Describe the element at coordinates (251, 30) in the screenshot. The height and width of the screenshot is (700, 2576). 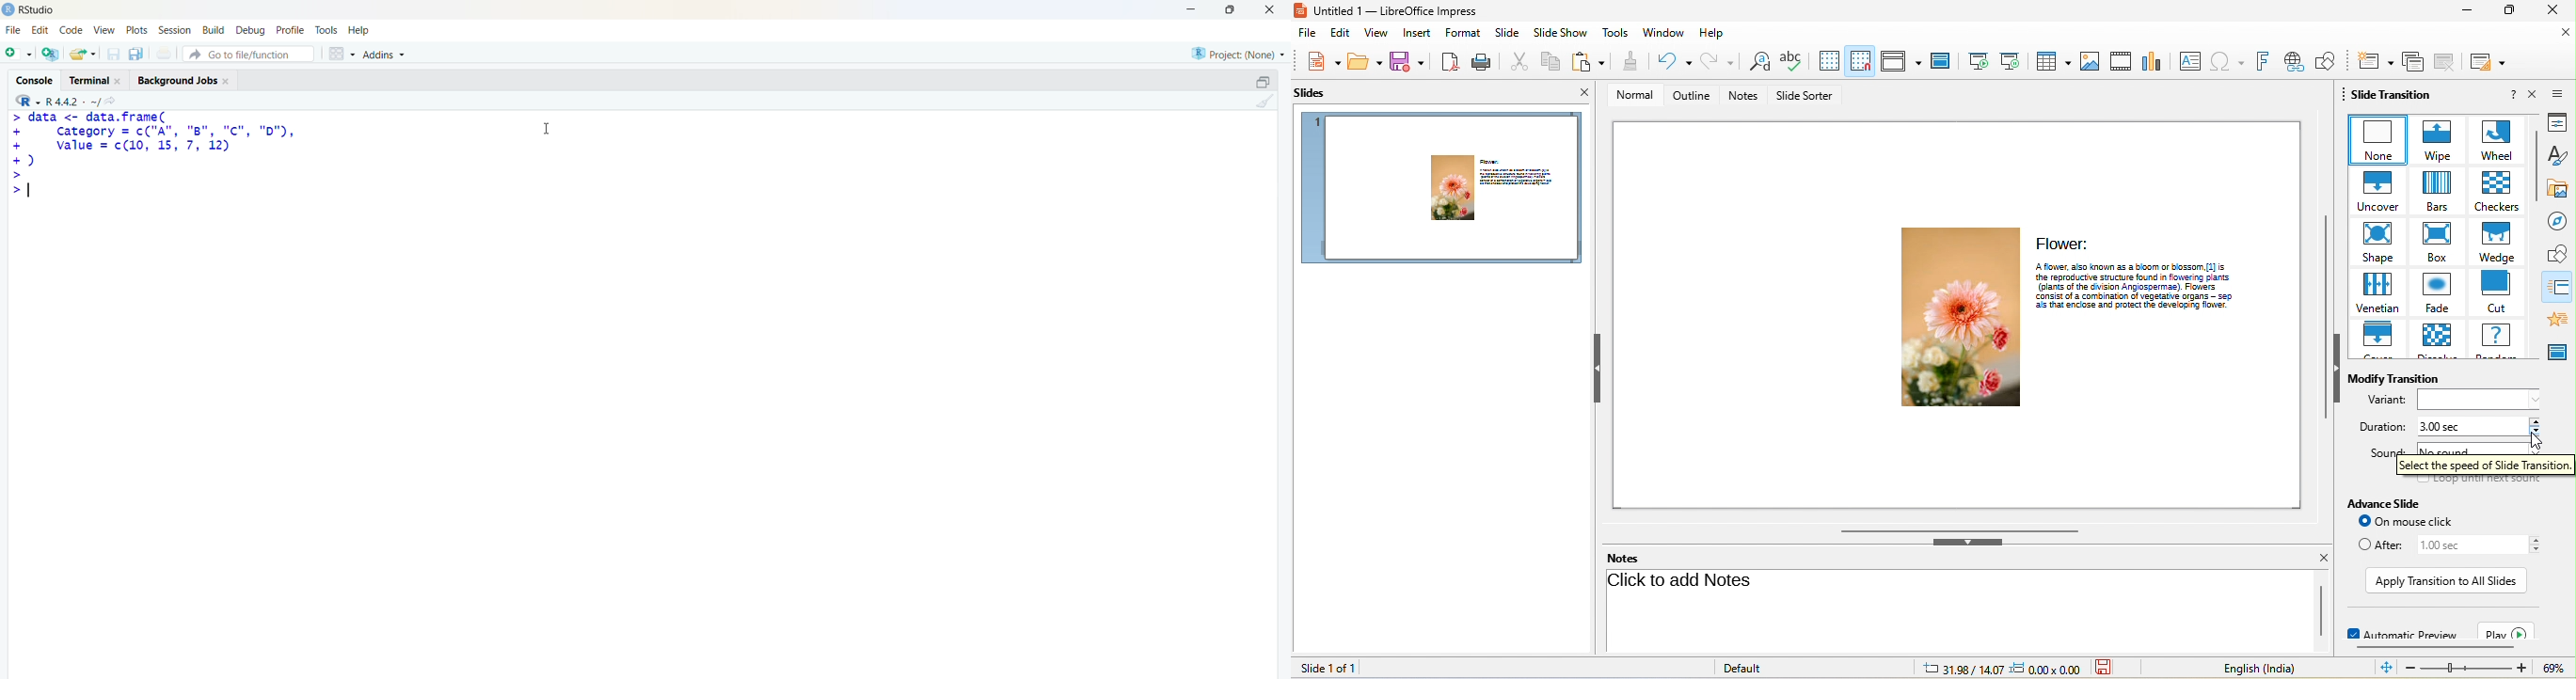
I see `debug` at that location.